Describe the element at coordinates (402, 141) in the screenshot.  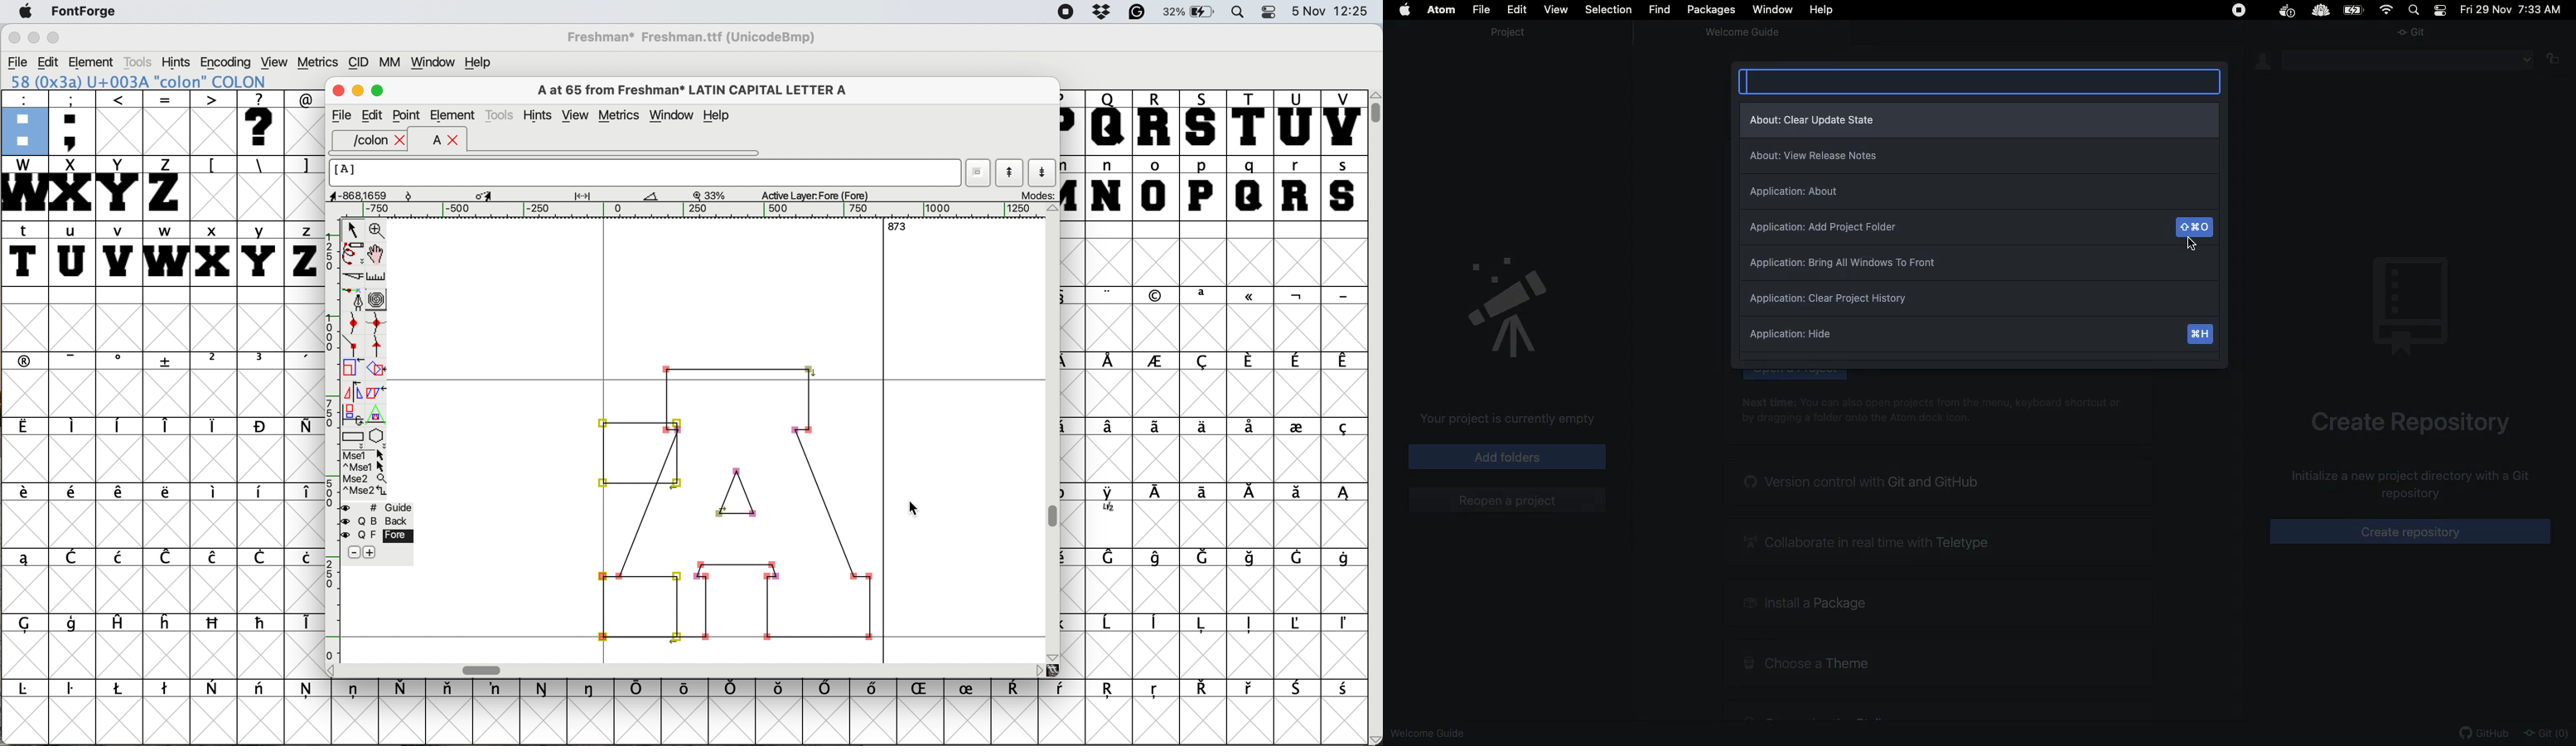
I see `close` at that location.